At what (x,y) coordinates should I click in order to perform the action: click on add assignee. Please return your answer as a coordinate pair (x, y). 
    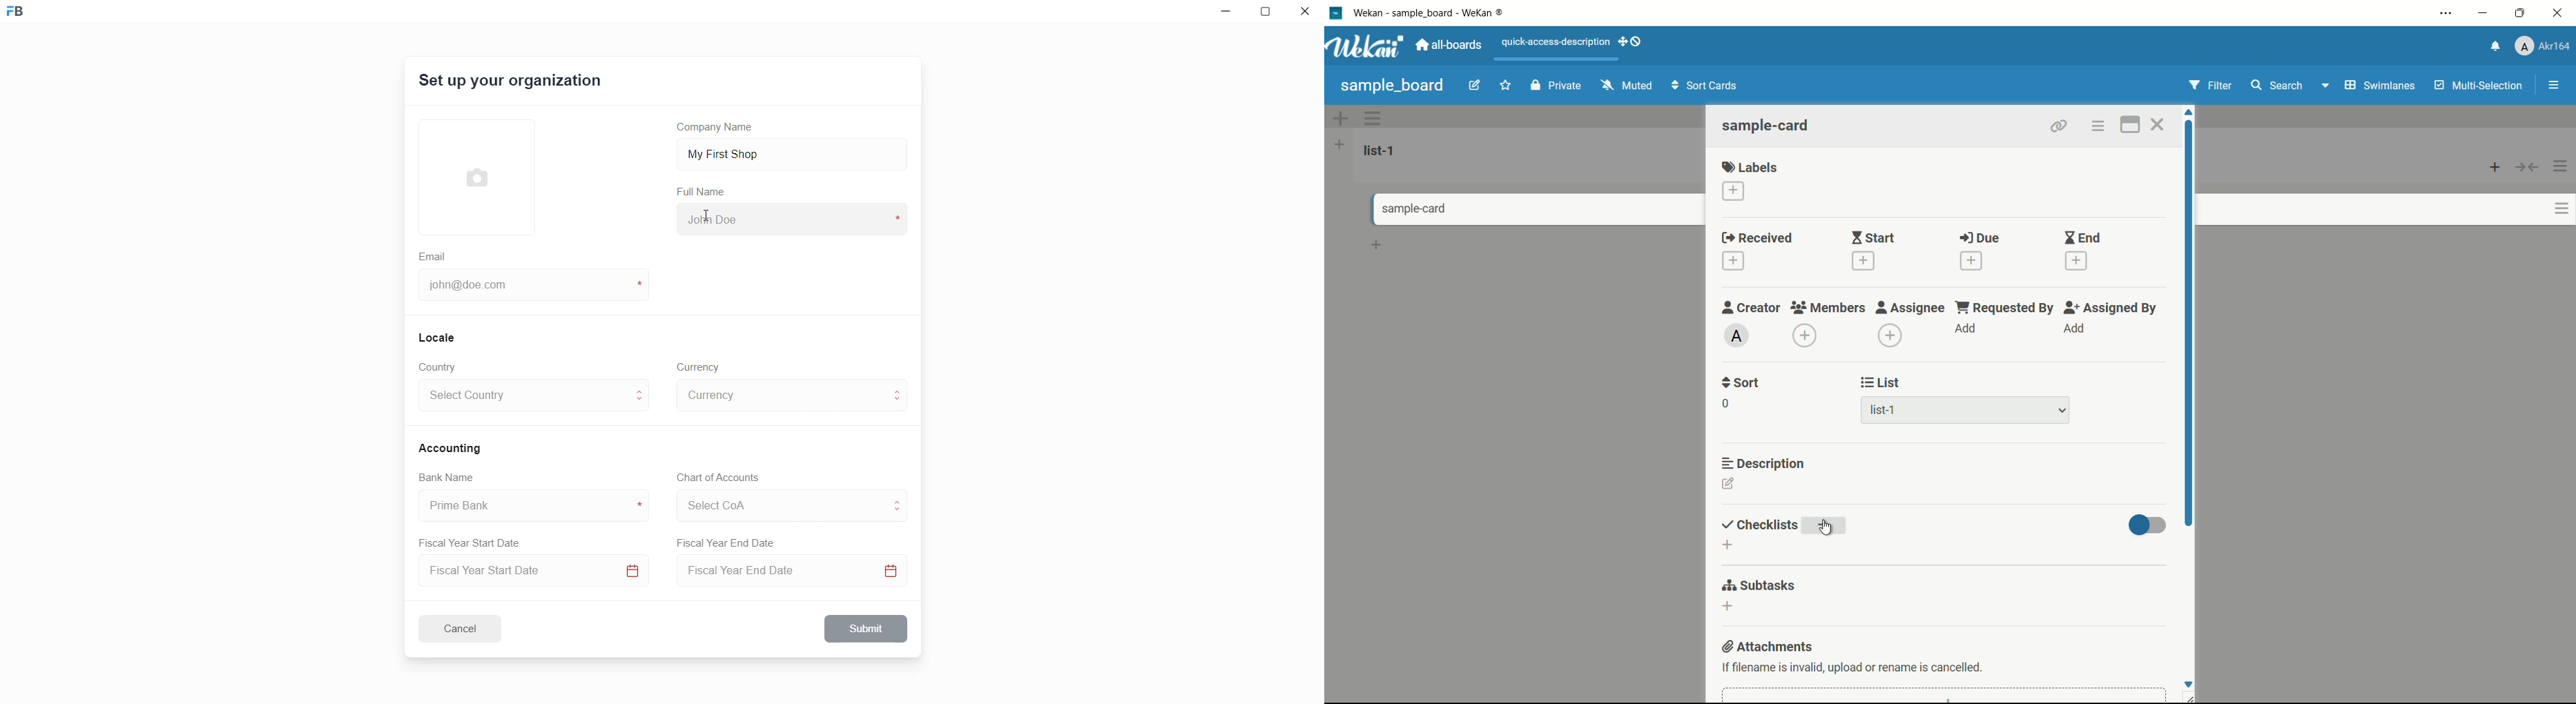
    Looking at the image, I should click on (1891, 336).